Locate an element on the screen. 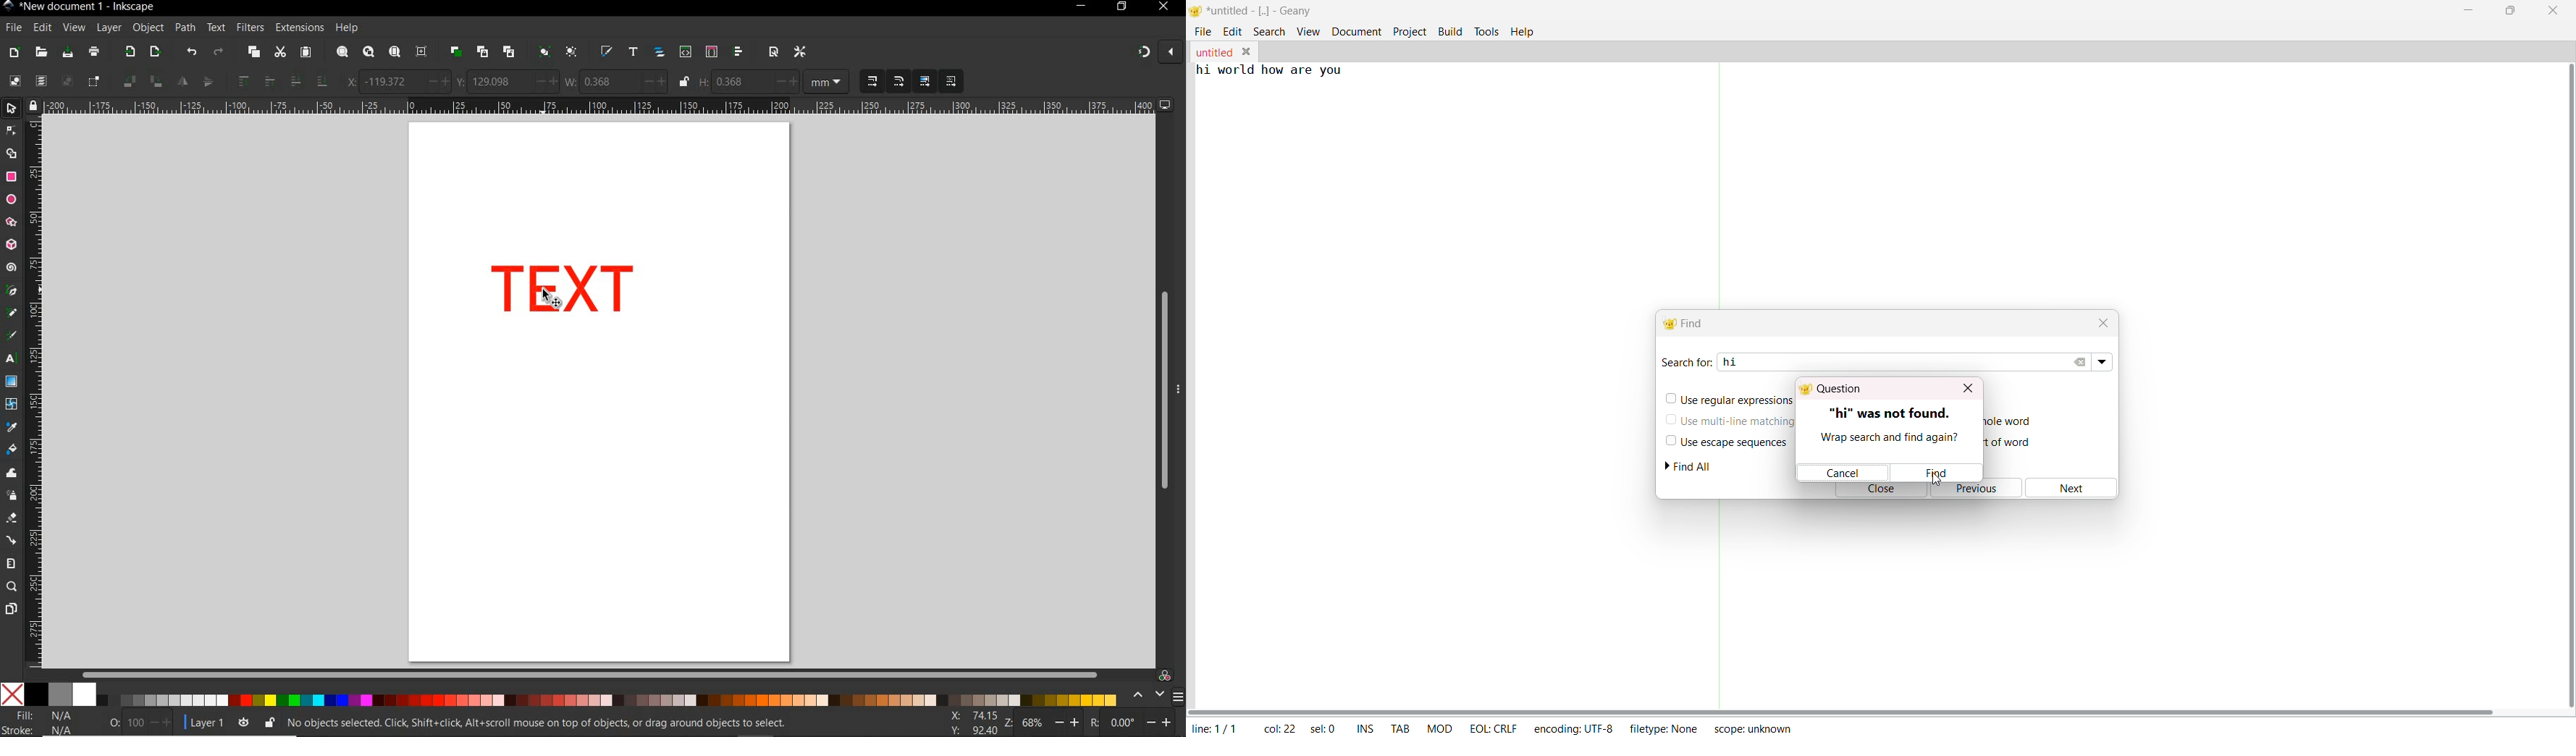 This screenshot has height=756, width=2576. UNGROUP is located at coordinates (572, 52).